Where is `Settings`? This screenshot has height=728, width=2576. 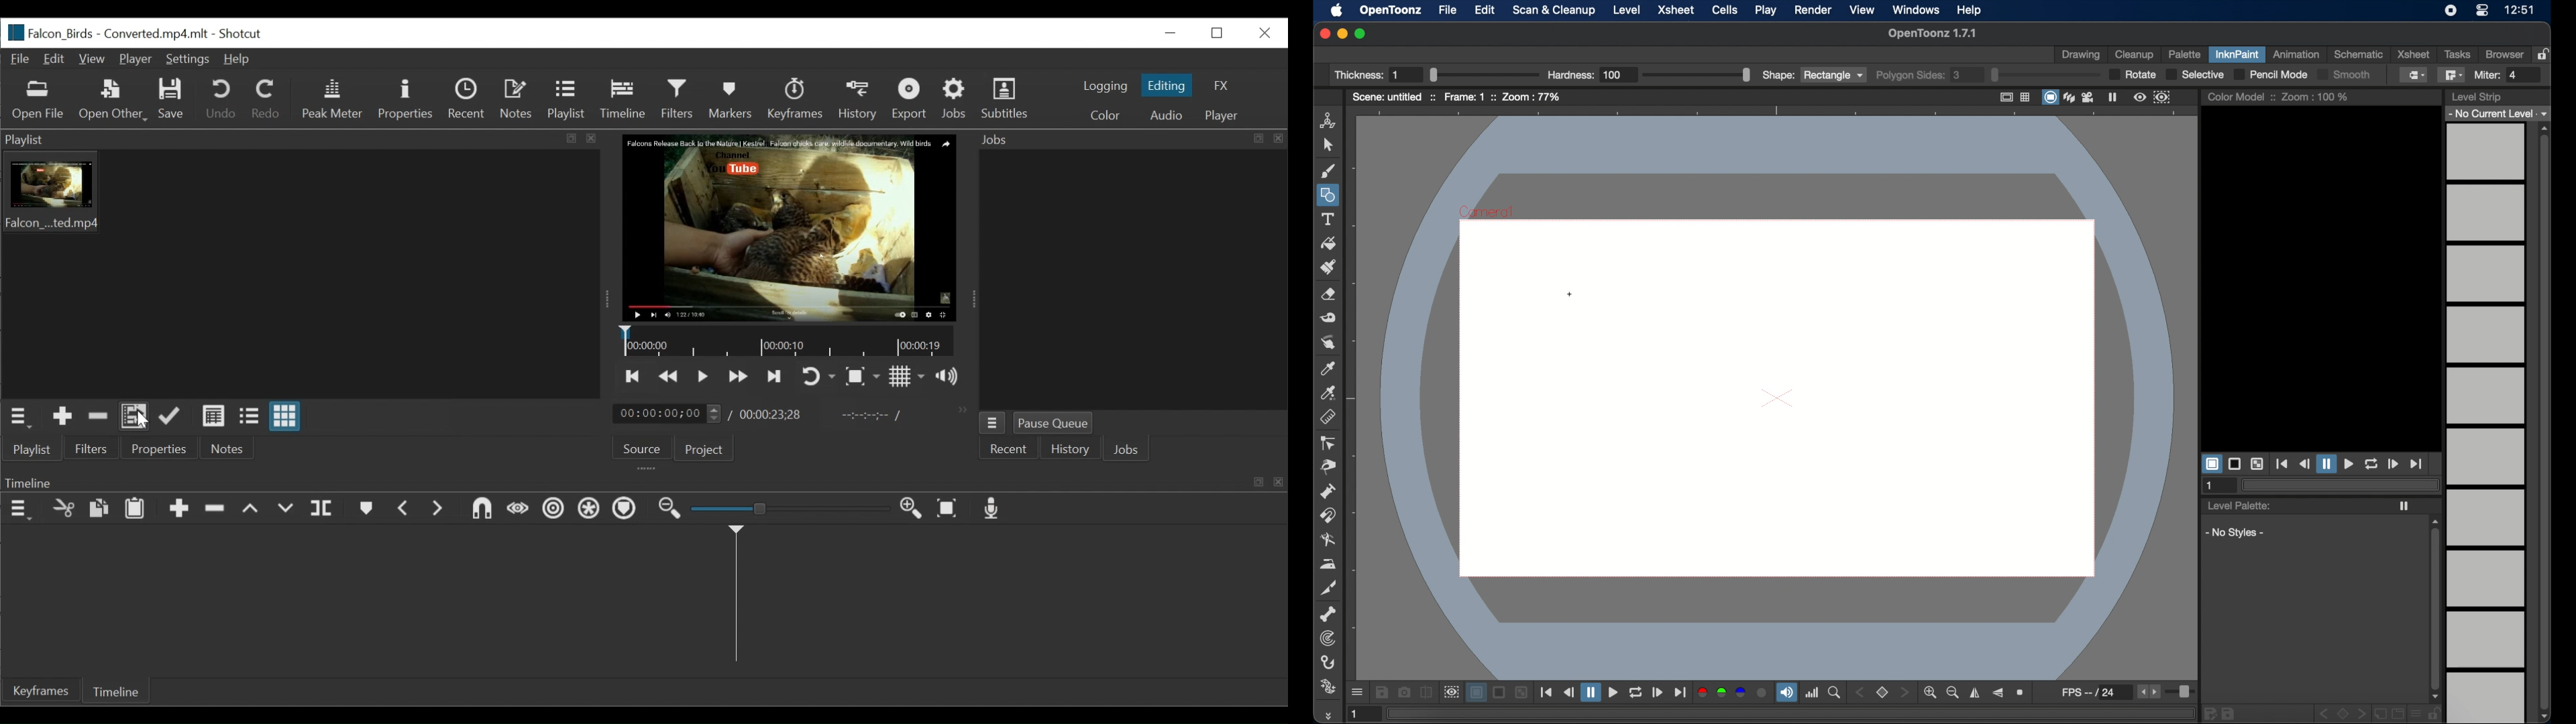 Settings is located at coordinates (188, 60).